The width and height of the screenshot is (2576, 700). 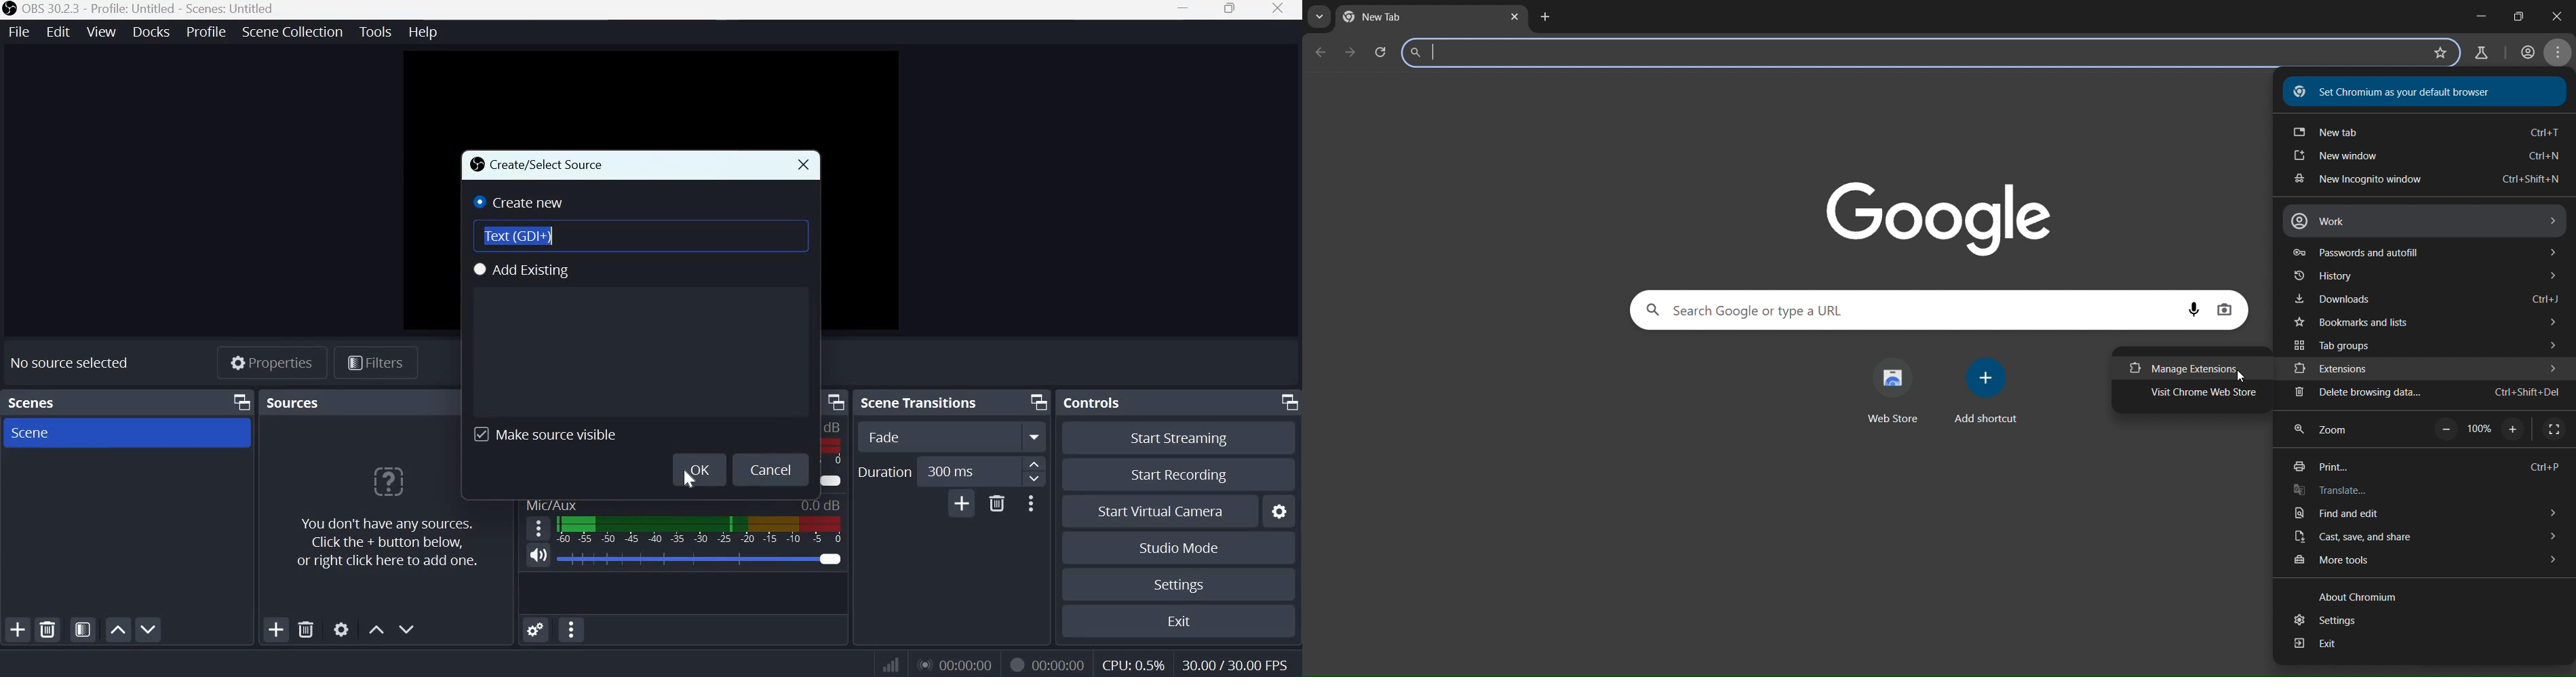 What do you see at coordinates (536, 165) in the screenshot?
I see `Create/Select Source` at bounding box center [536, 165].